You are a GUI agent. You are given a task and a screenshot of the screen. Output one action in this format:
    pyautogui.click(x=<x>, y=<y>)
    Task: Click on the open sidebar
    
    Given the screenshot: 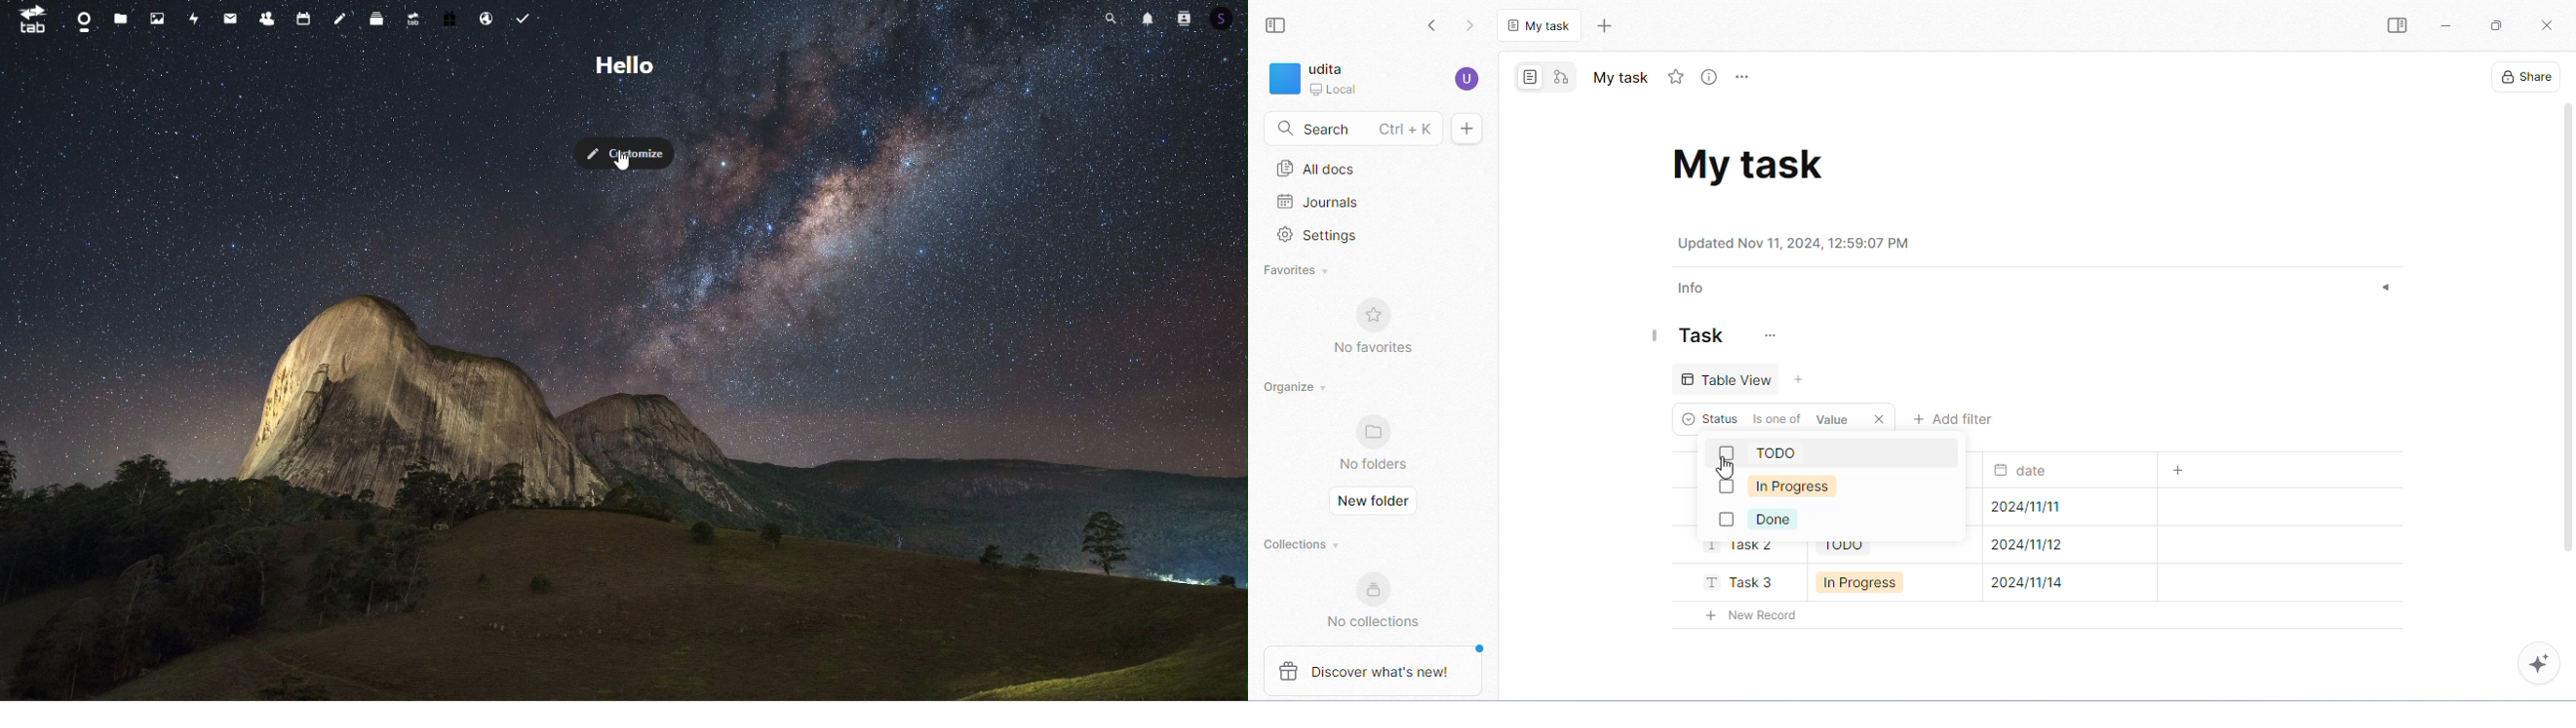 What is the action you would take?
    pyautogui.click(x=2396, y=26)
    